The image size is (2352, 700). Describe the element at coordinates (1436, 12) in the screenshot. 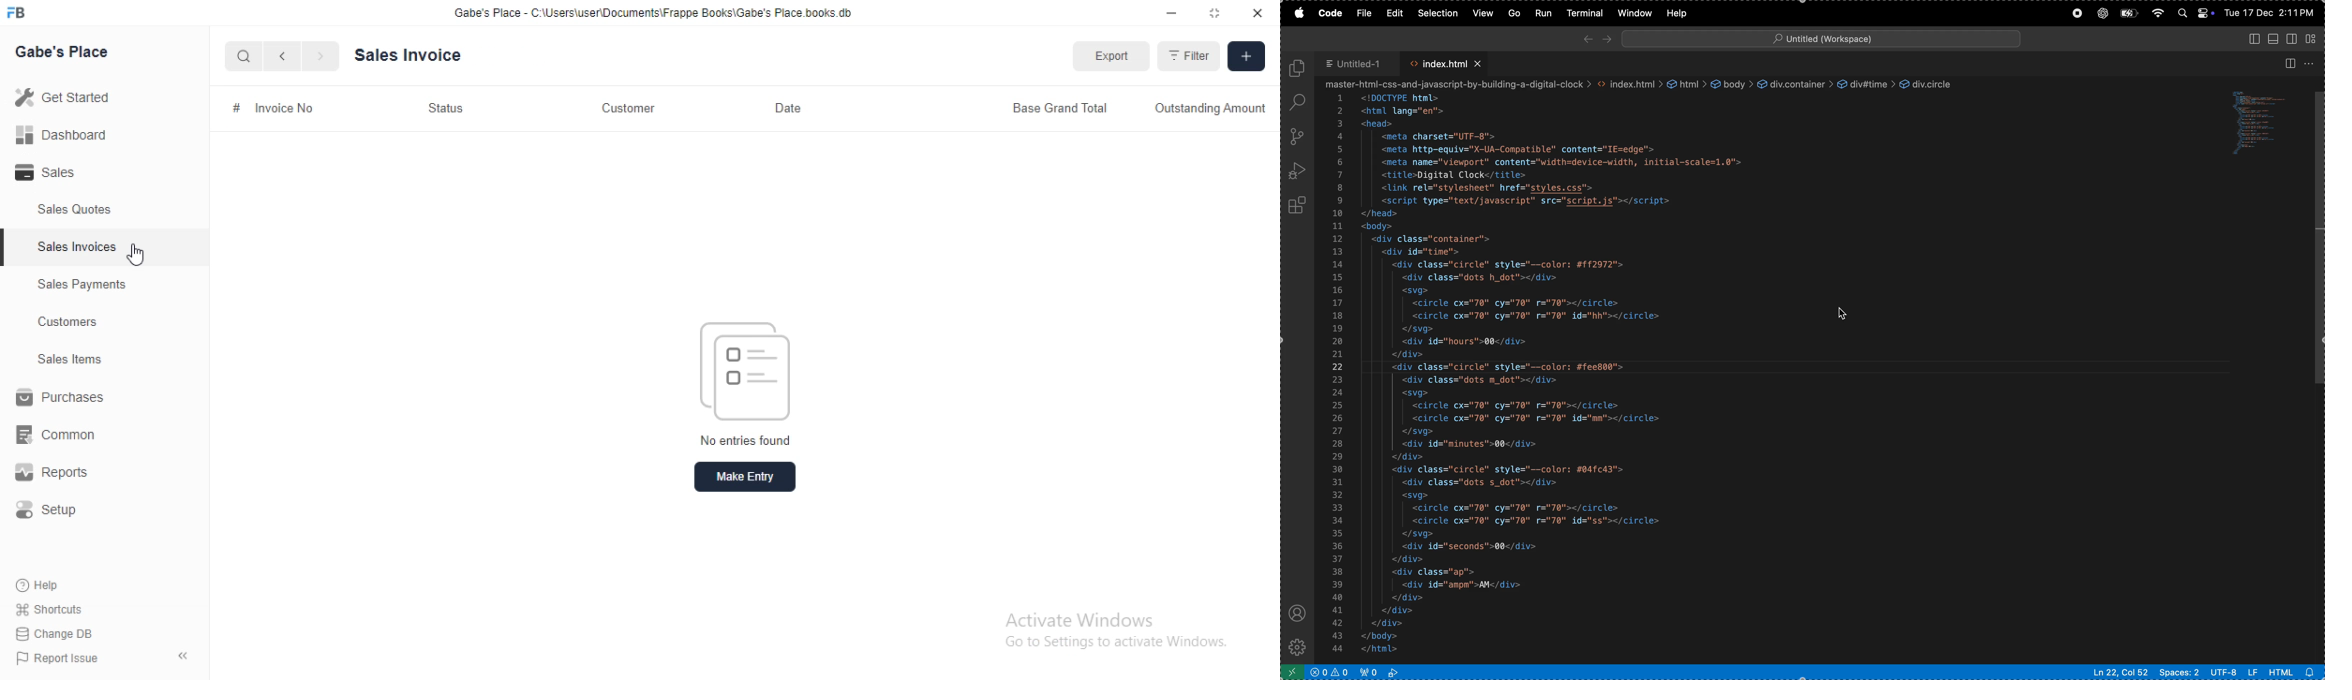

I see `selection` at that location.